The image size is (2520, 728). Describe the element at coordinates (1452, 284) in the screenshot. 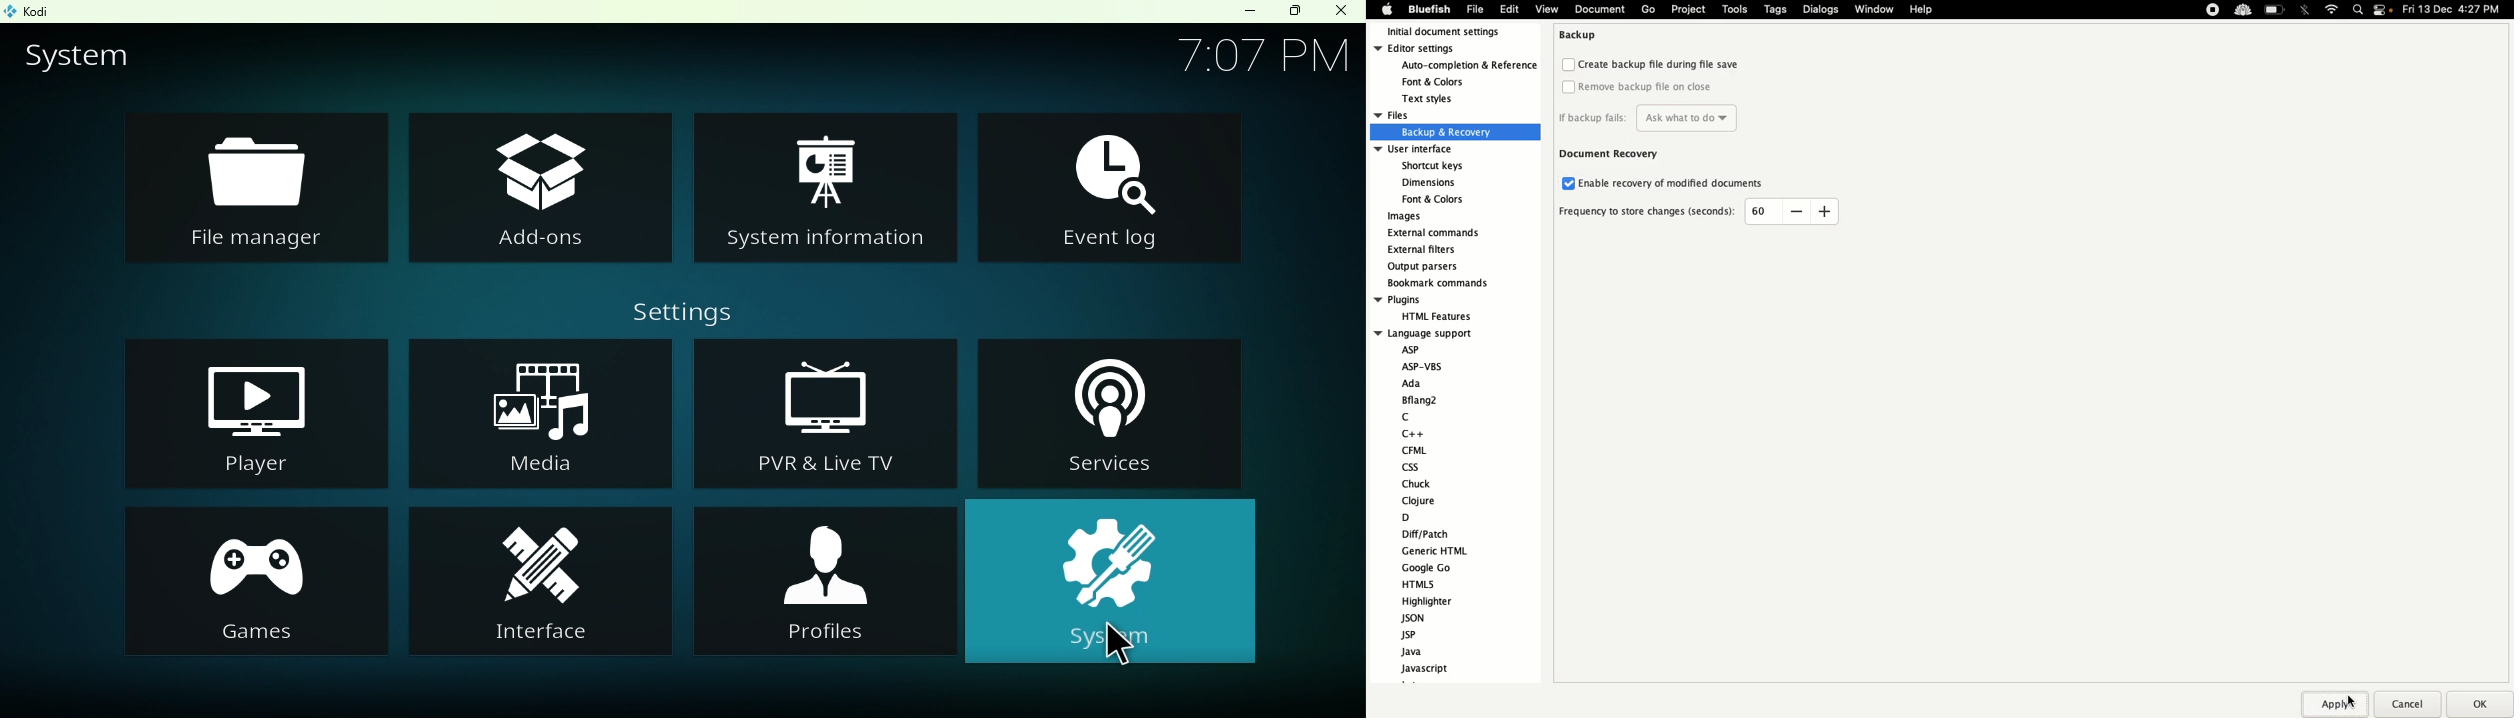

I see `Bookmark commands` at that location.